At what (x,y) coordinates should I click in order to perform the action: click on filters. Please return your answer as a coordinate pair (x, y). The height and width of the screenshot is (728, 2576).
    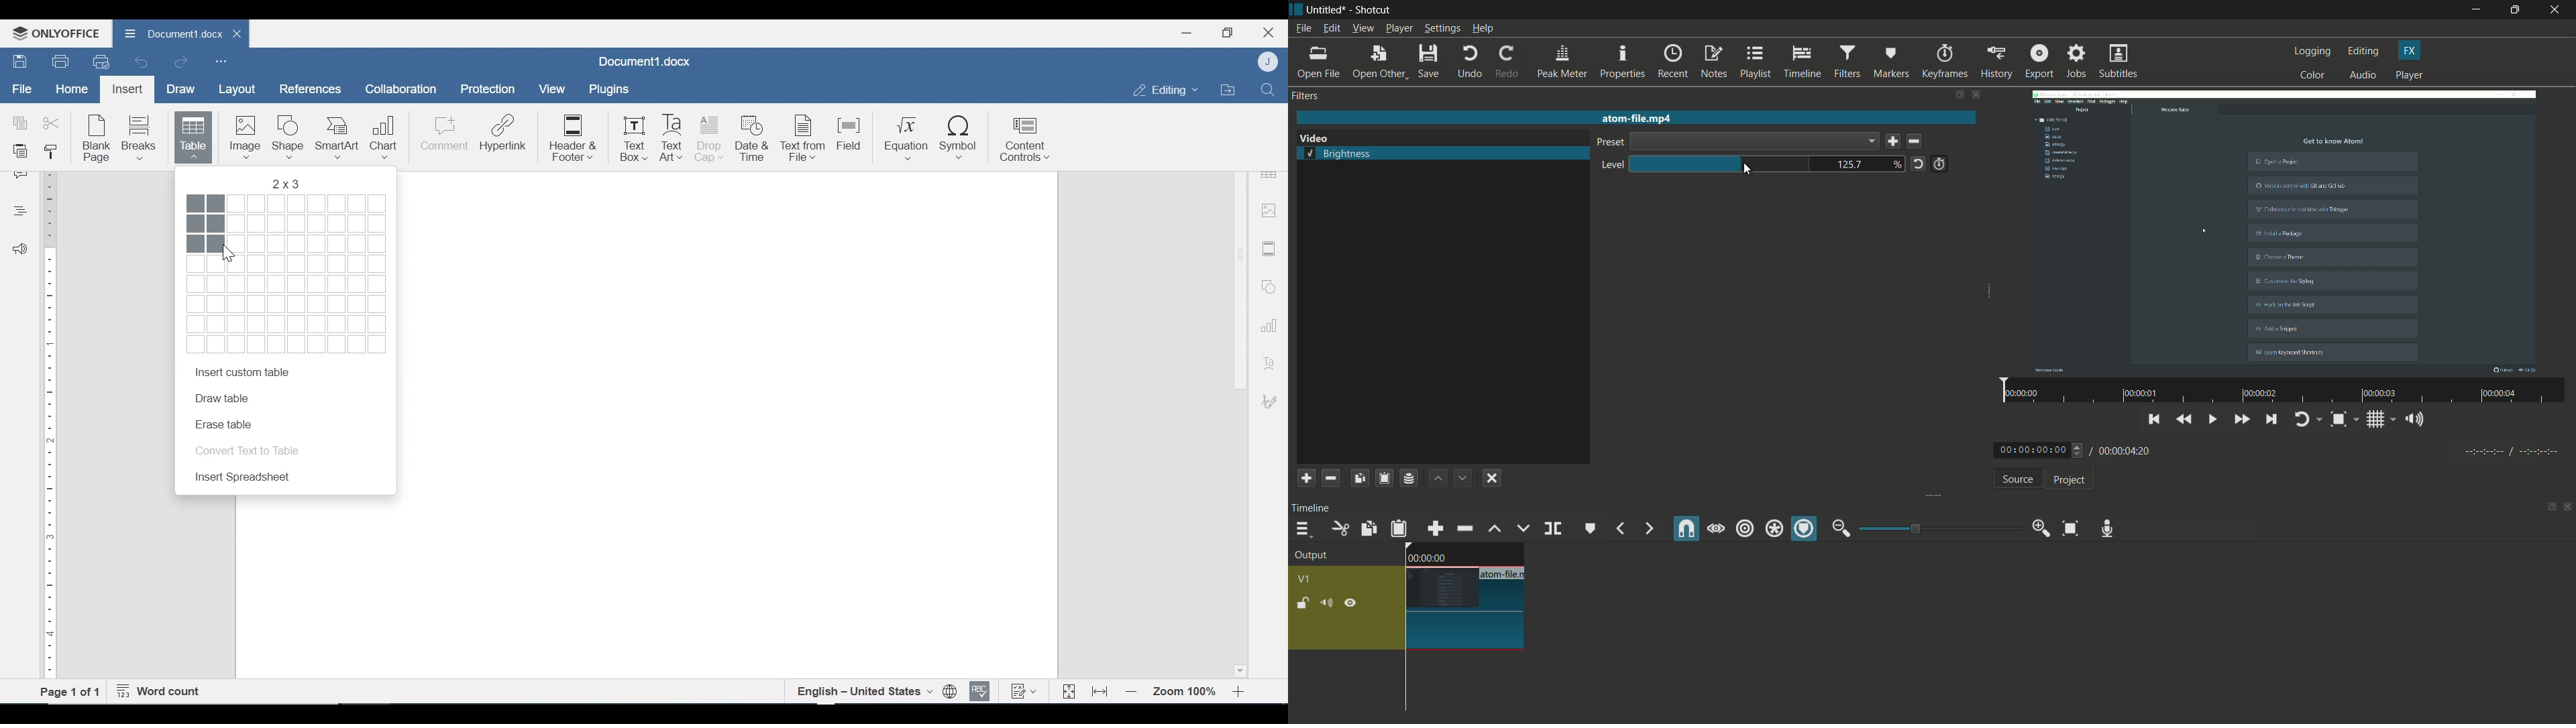
    Looking at the image, I should click on (1846, 62).